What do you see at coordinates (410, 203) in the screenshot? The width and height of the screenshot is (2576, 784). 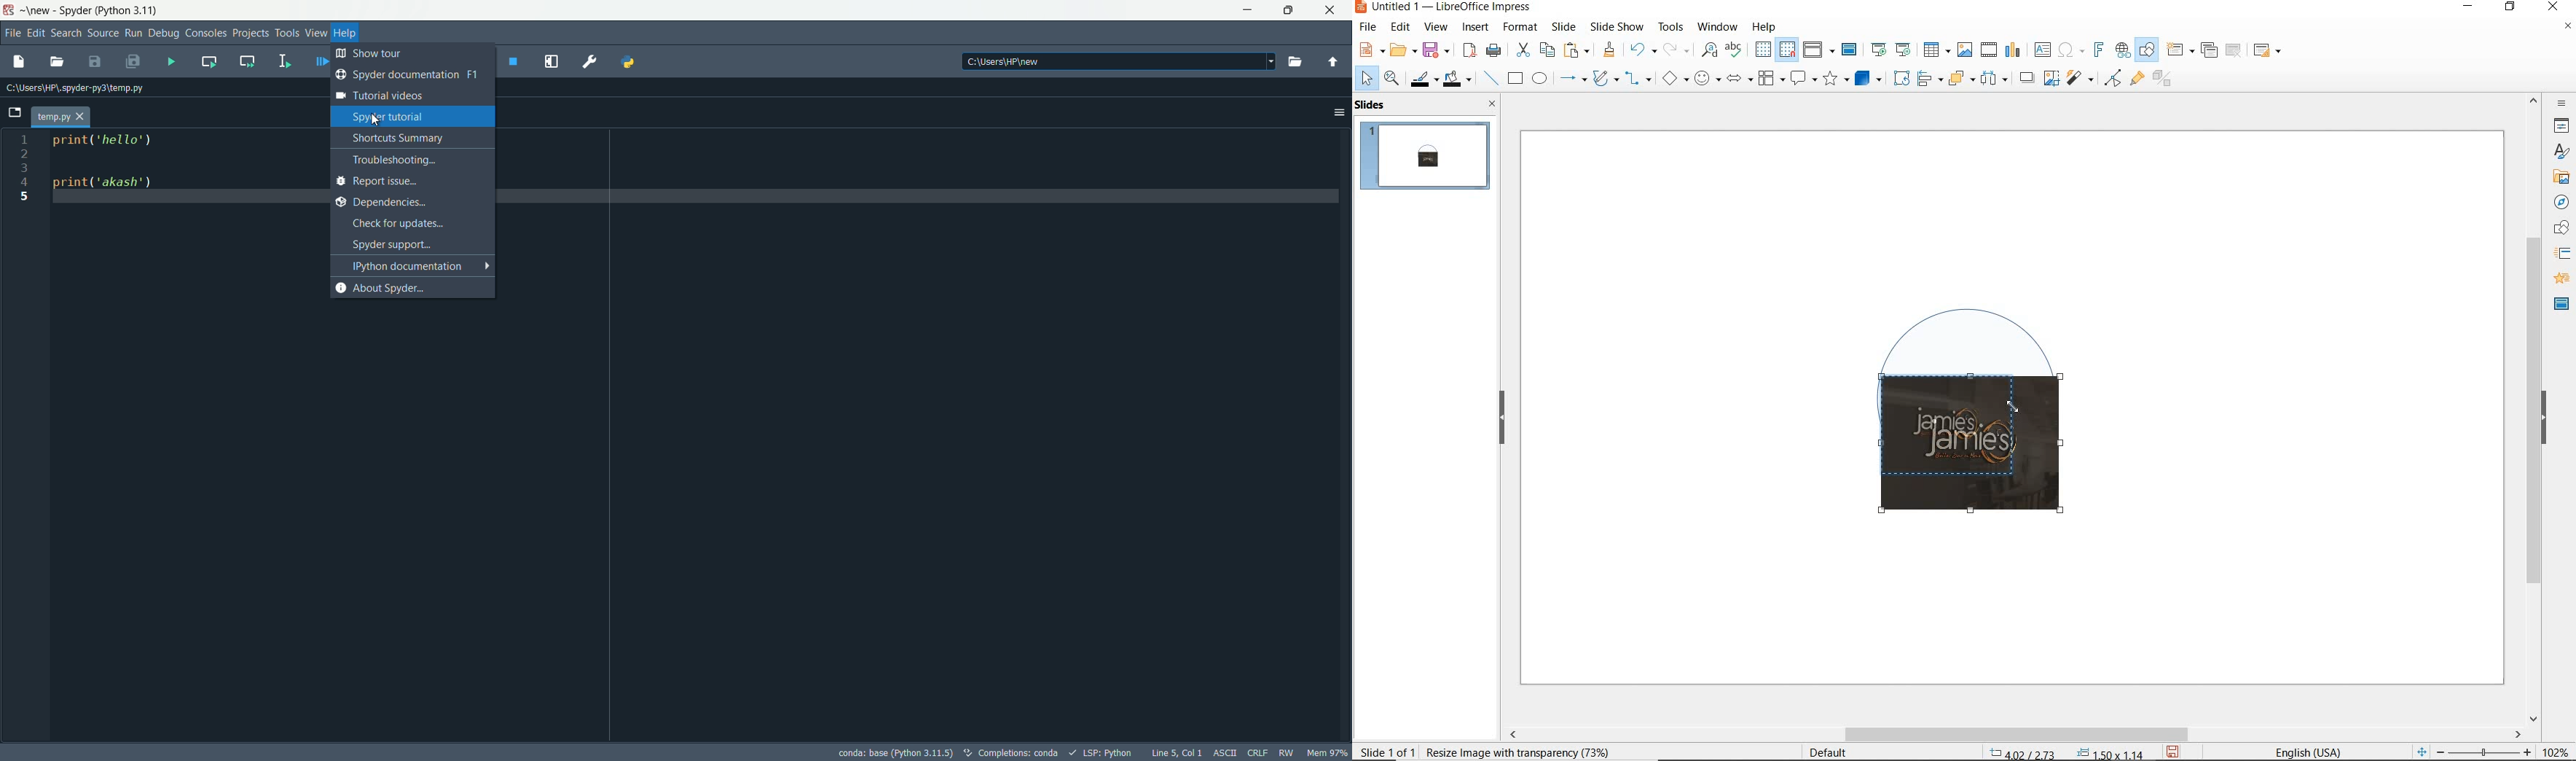 I see `dependencies` at bounding box center [410, 203].